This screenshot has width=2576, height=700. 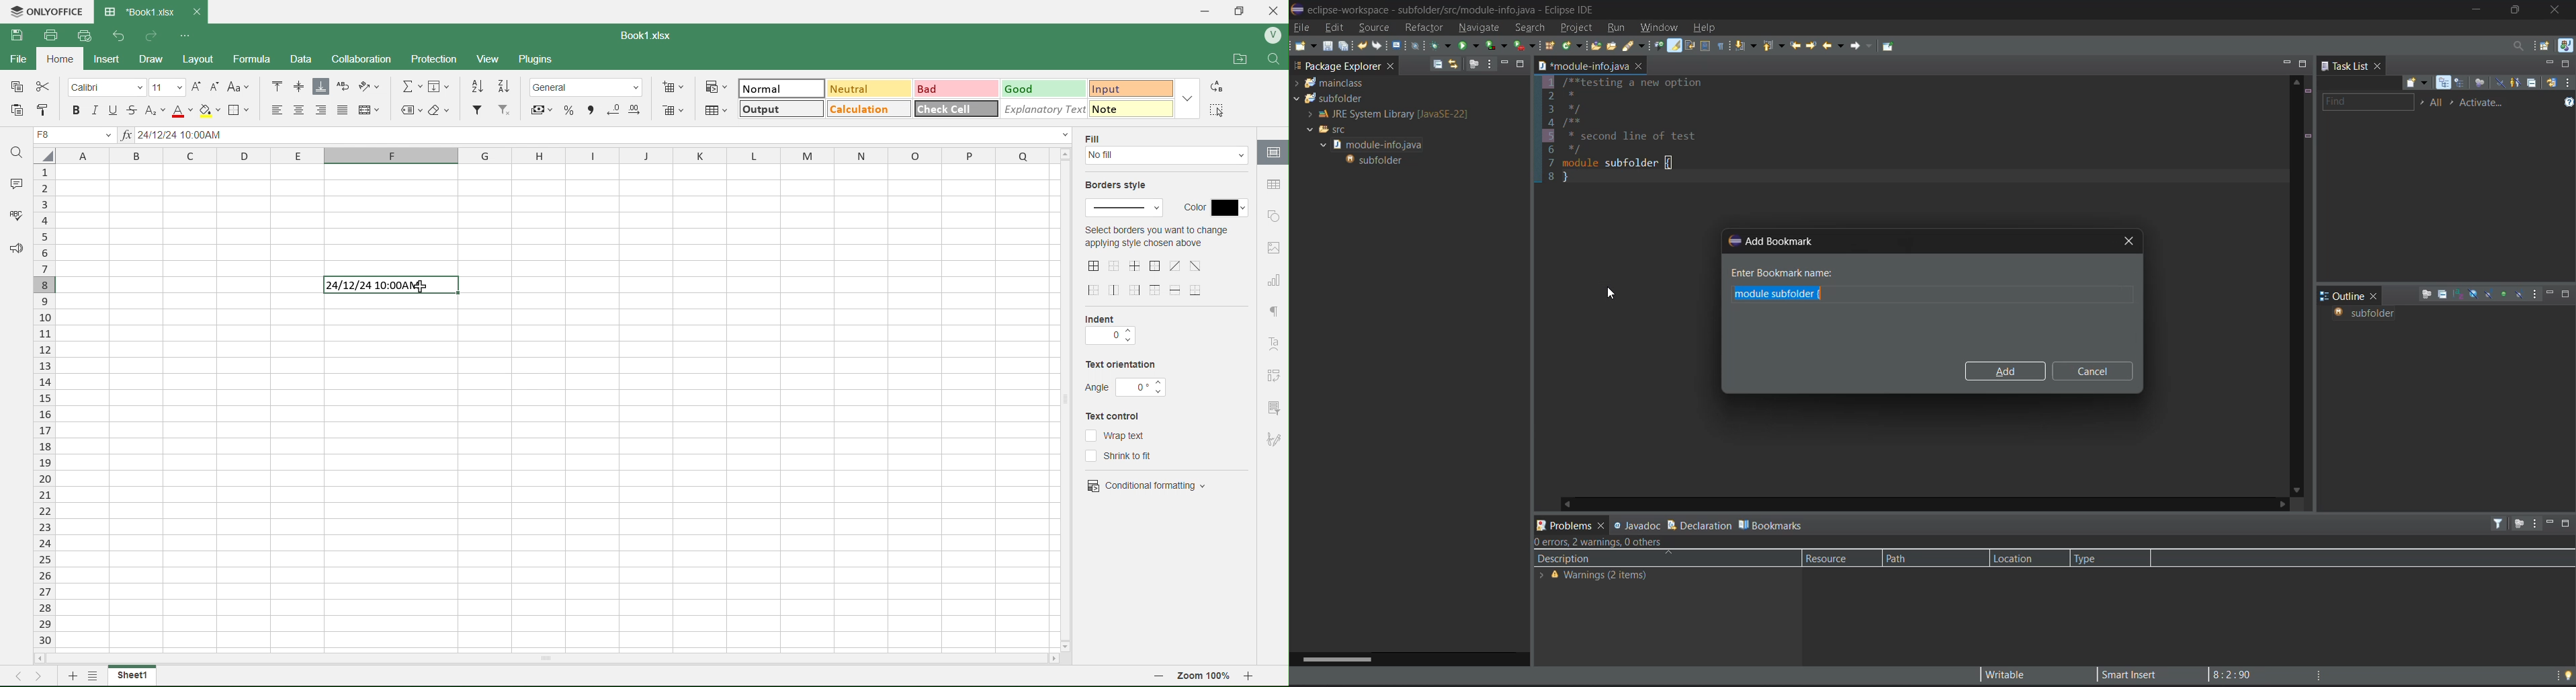 I want to click on drawing, so click(x=1272, y=153).